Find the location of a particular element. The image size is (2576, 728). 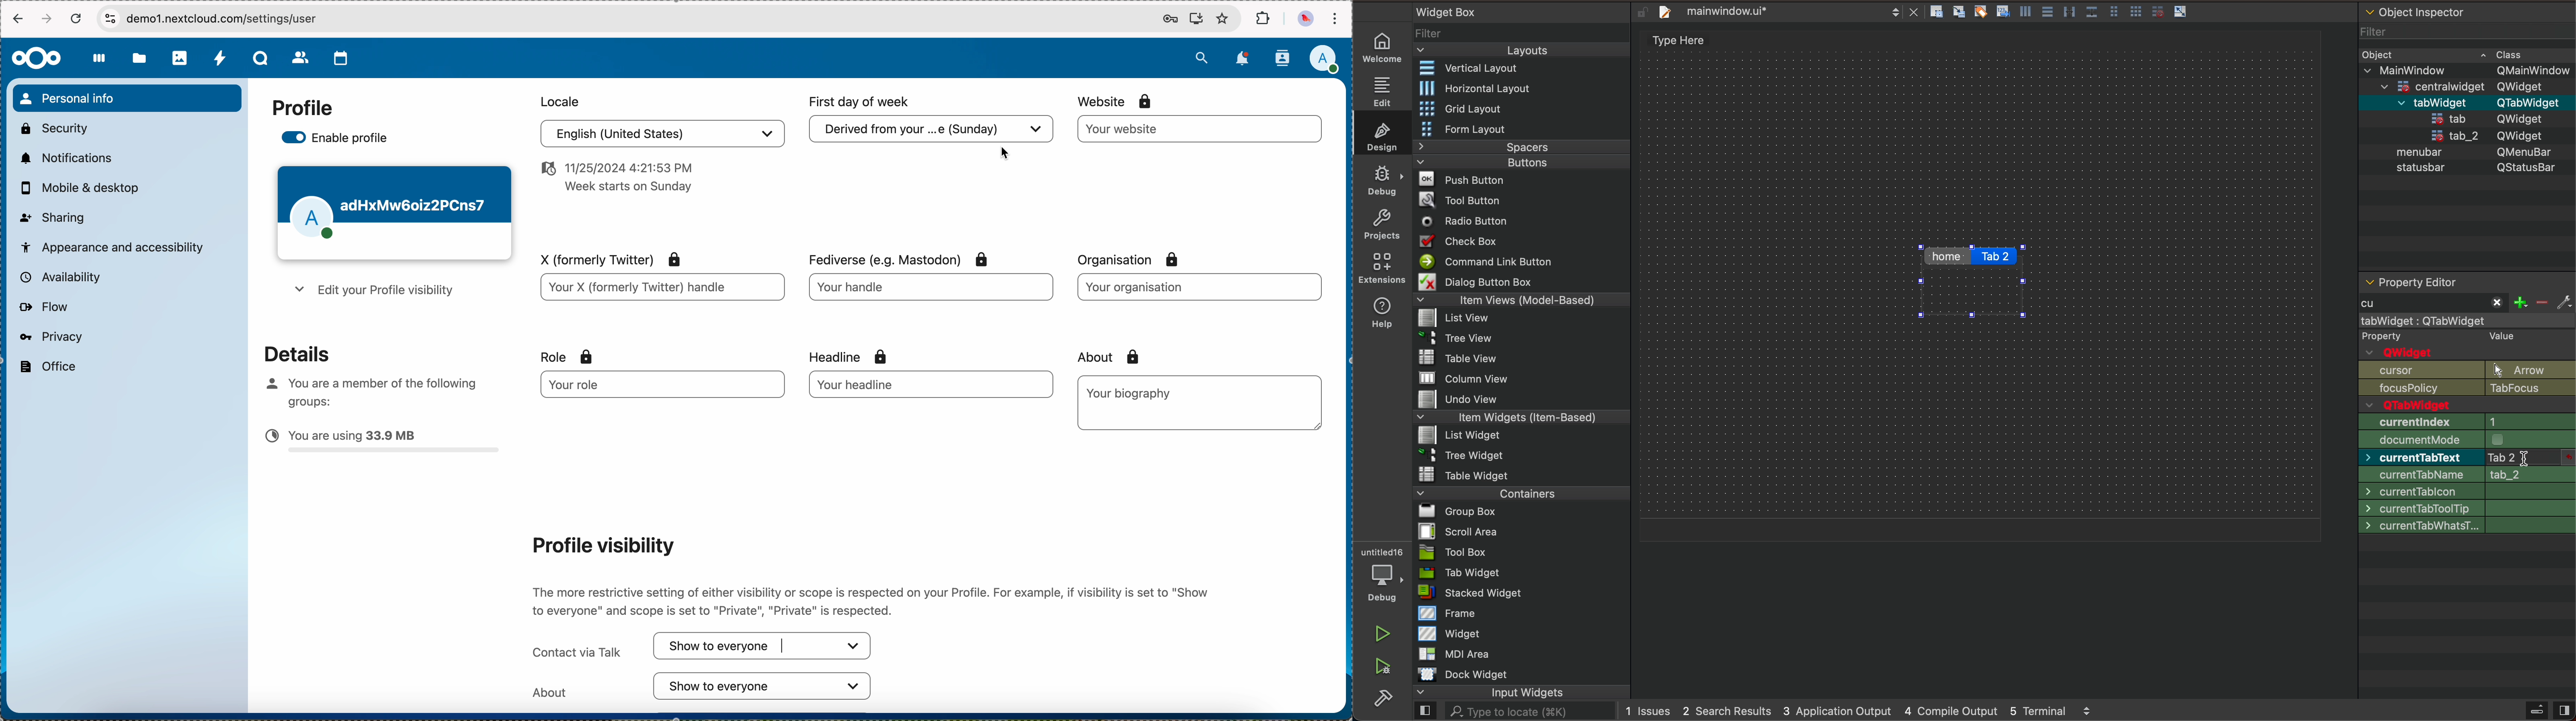

Frame is located at coordinates (1442, 614).